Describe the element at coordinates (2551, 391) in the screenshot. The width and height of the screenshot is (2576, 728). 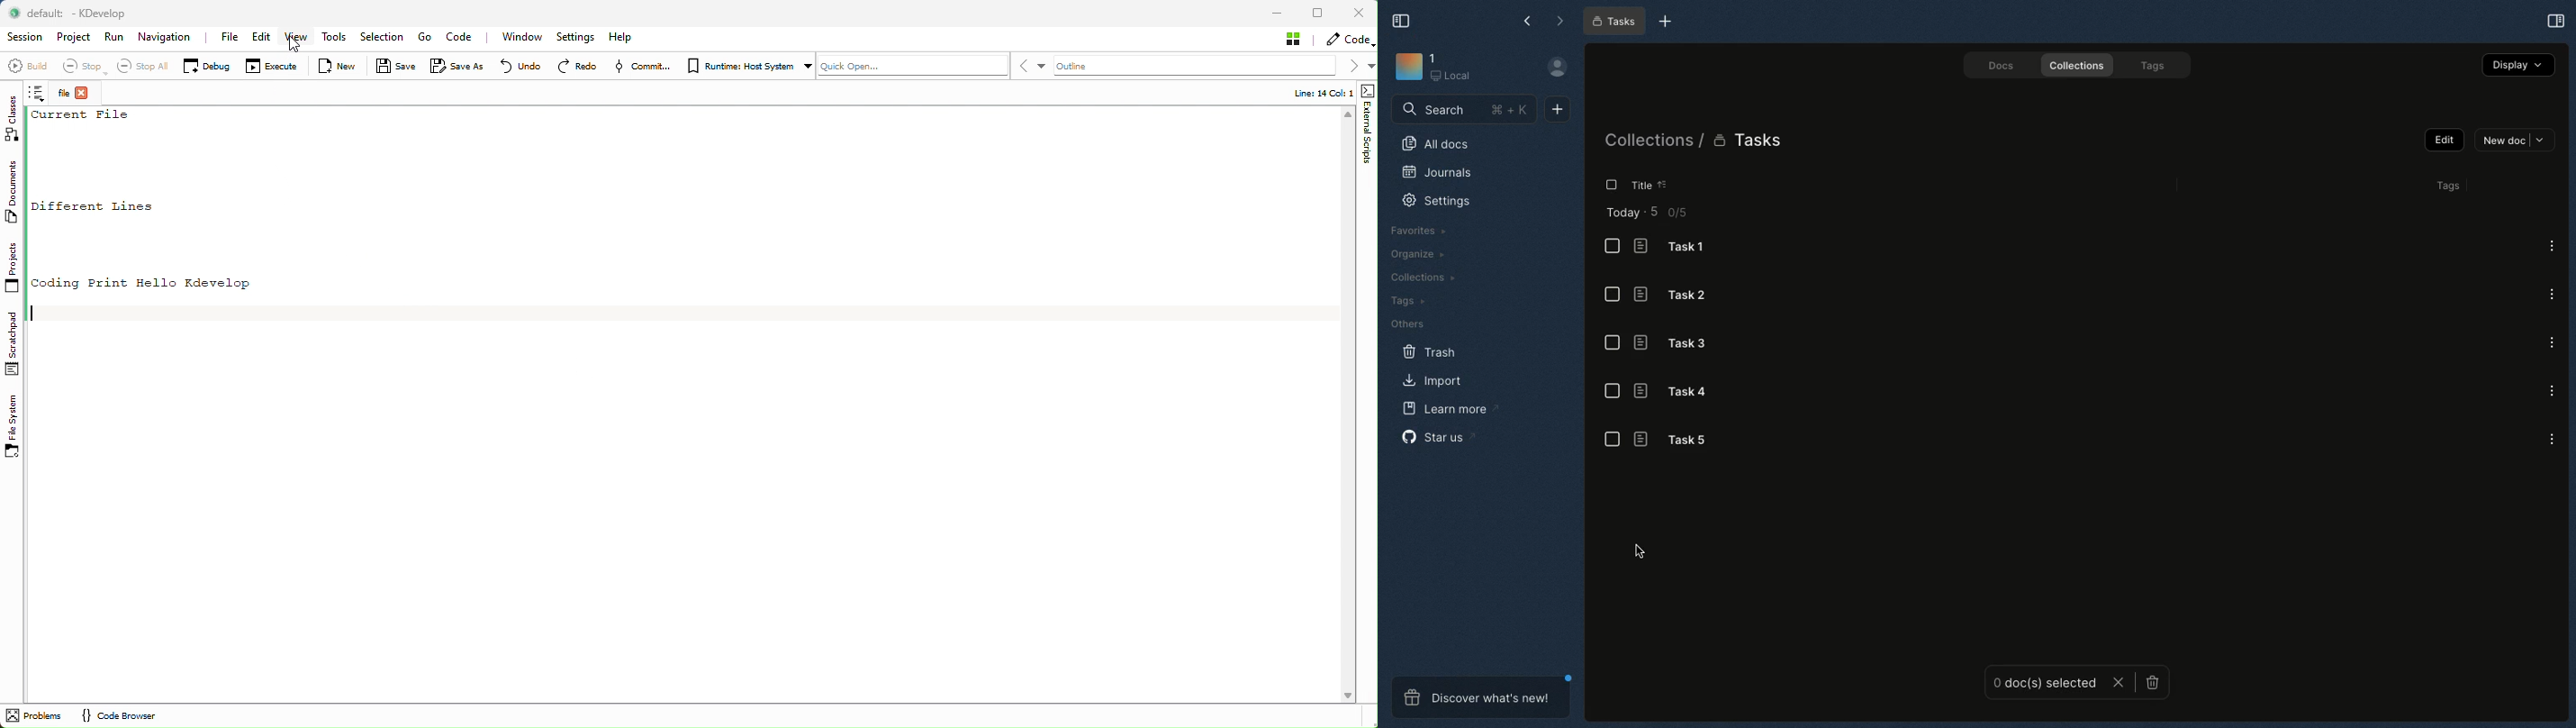
I see `Options` at that location.